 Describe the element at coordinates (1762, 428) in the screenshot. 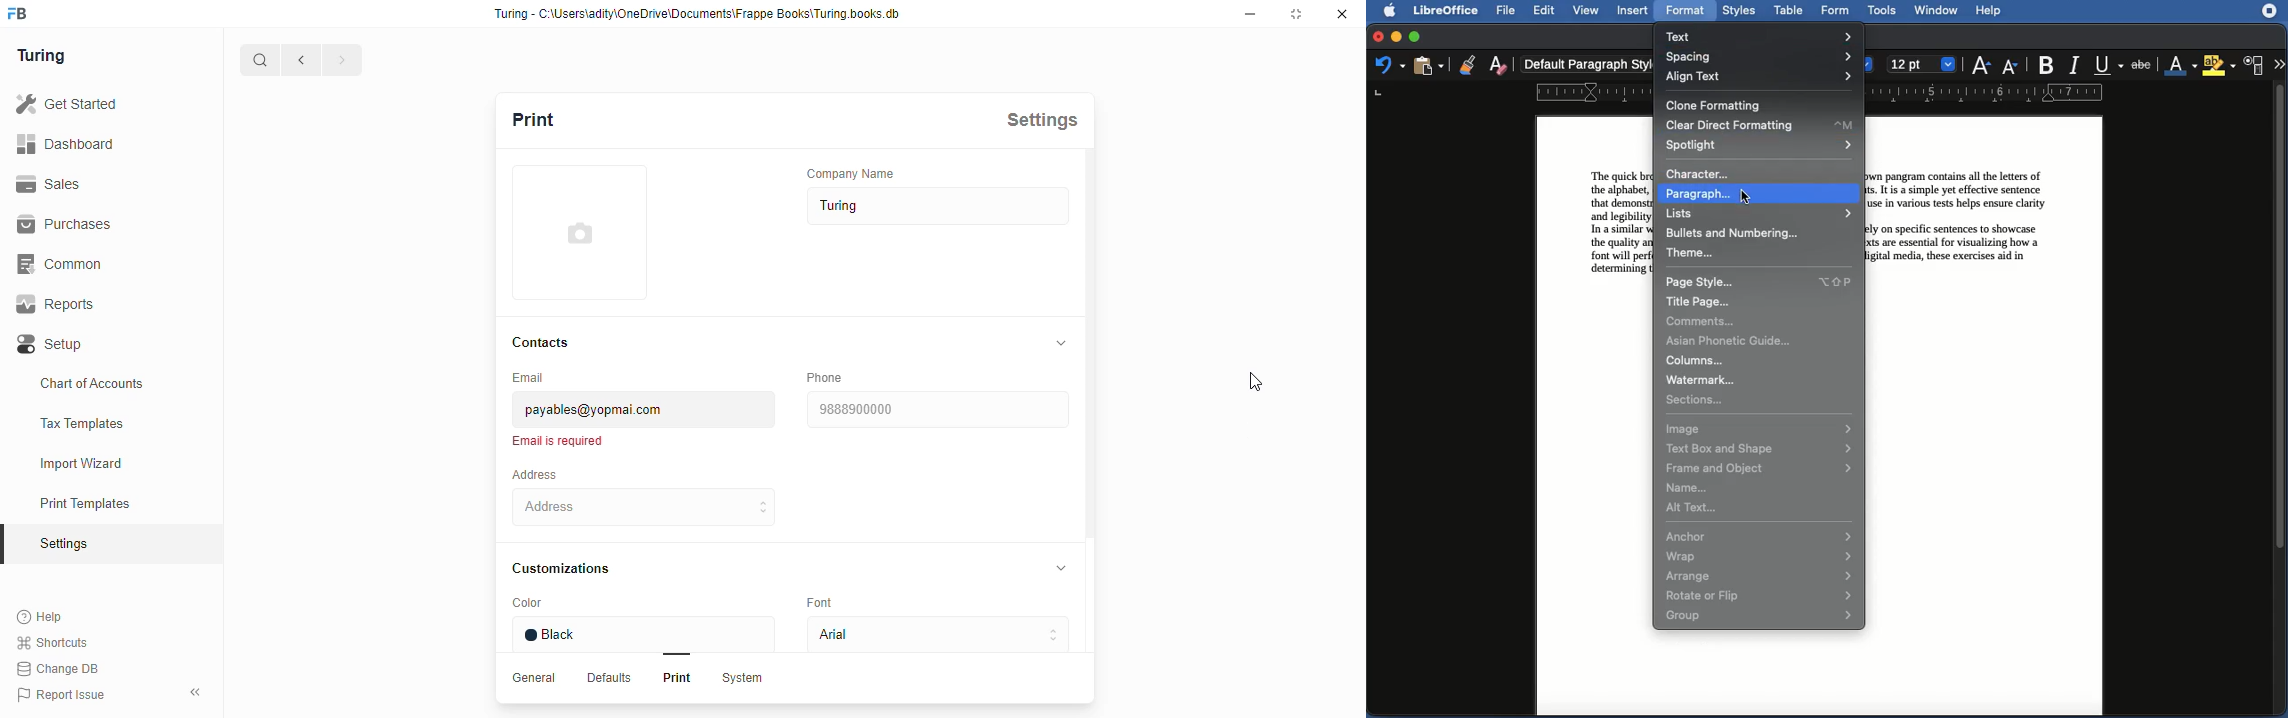

I see `Image` at that location.